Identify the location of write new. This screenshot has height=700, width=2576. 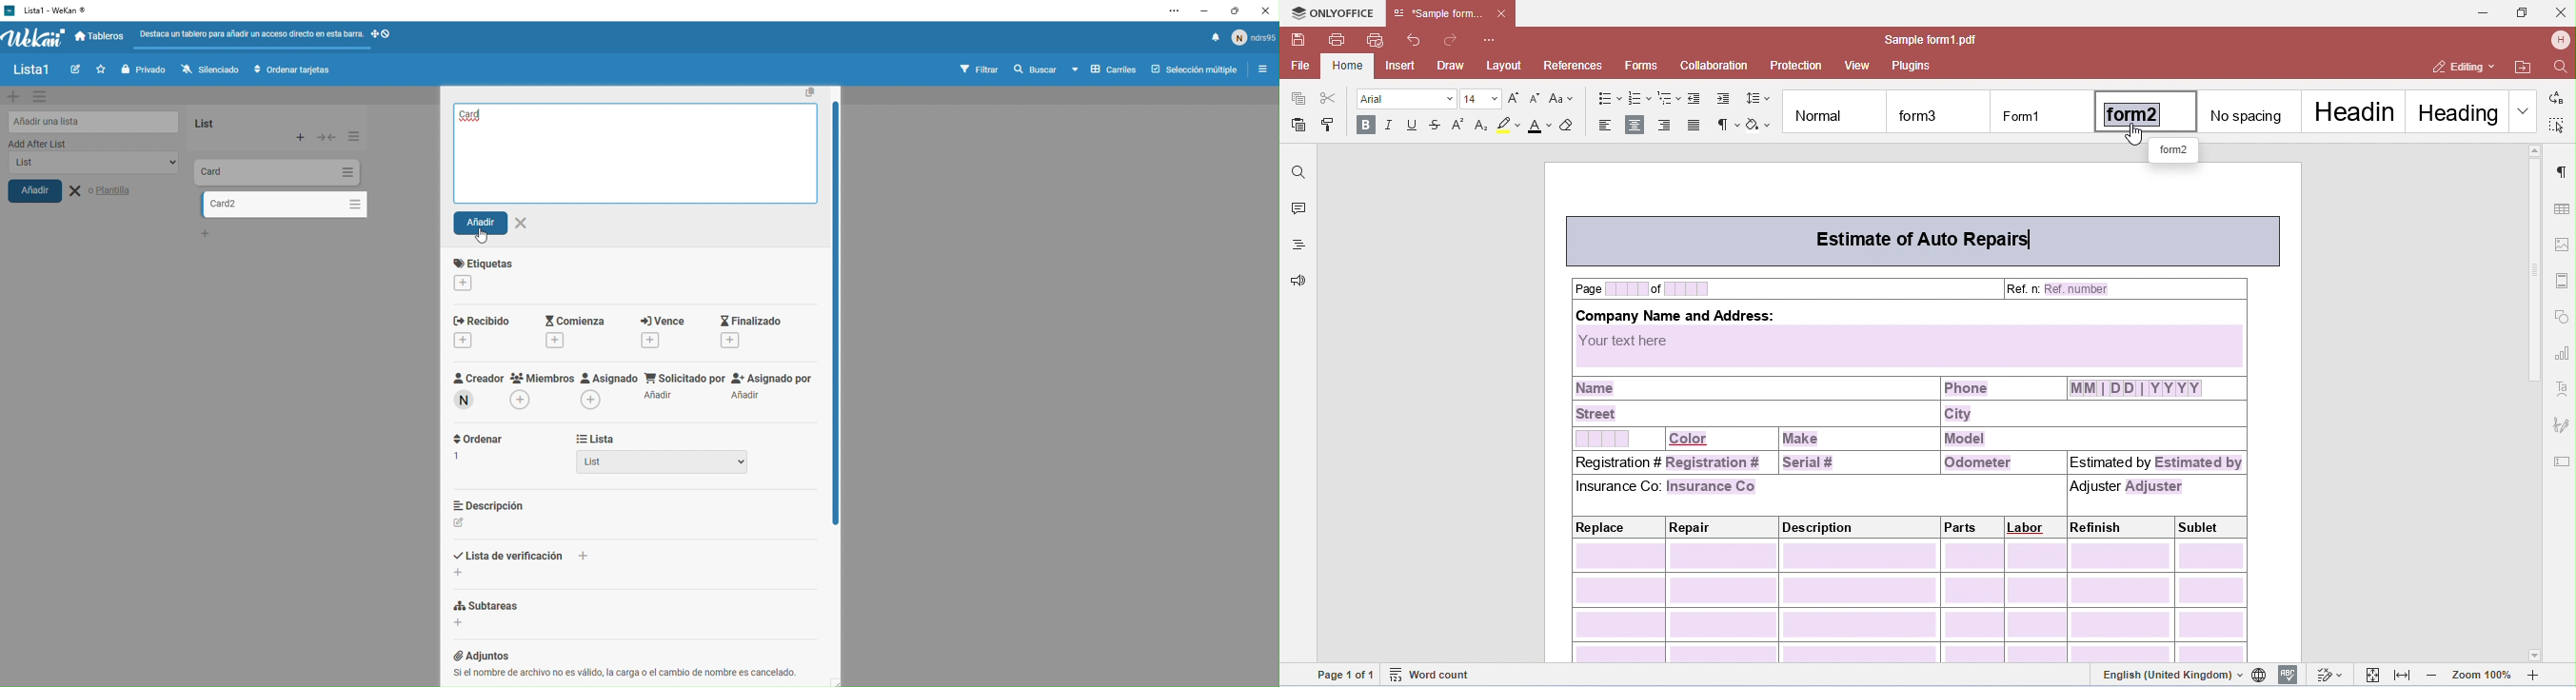
(73, 71).